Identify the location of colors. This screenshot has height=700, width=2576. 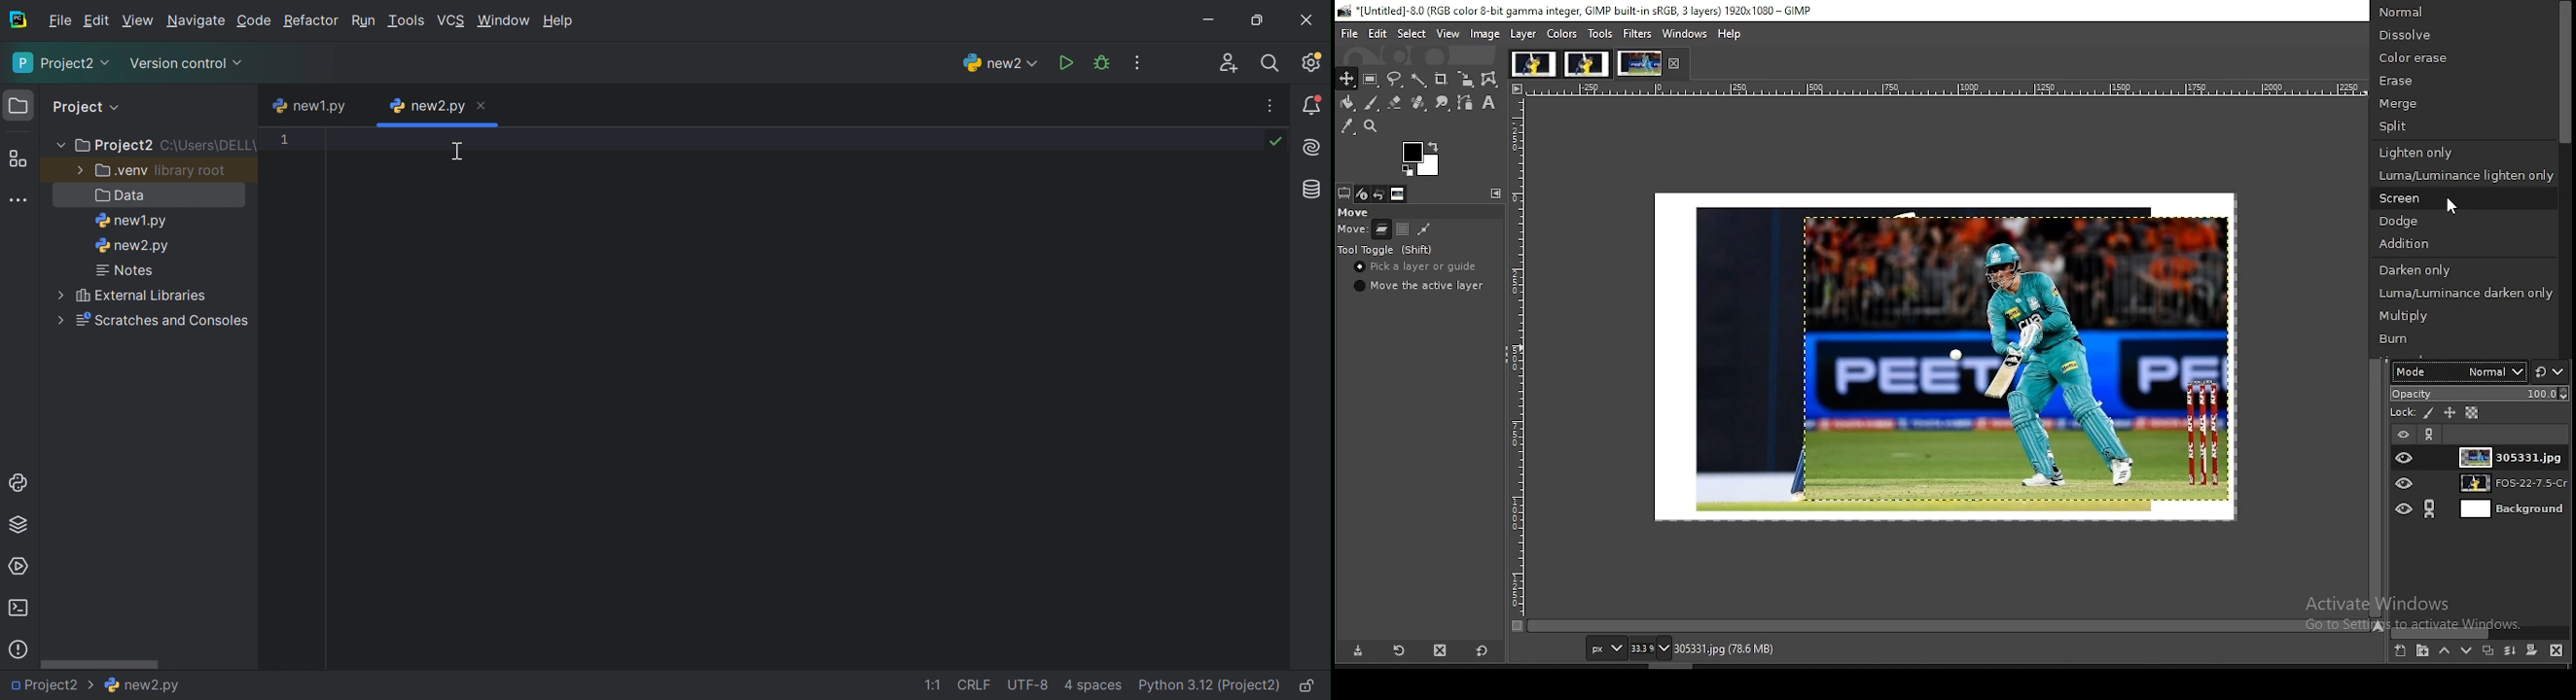
(1562, 34).